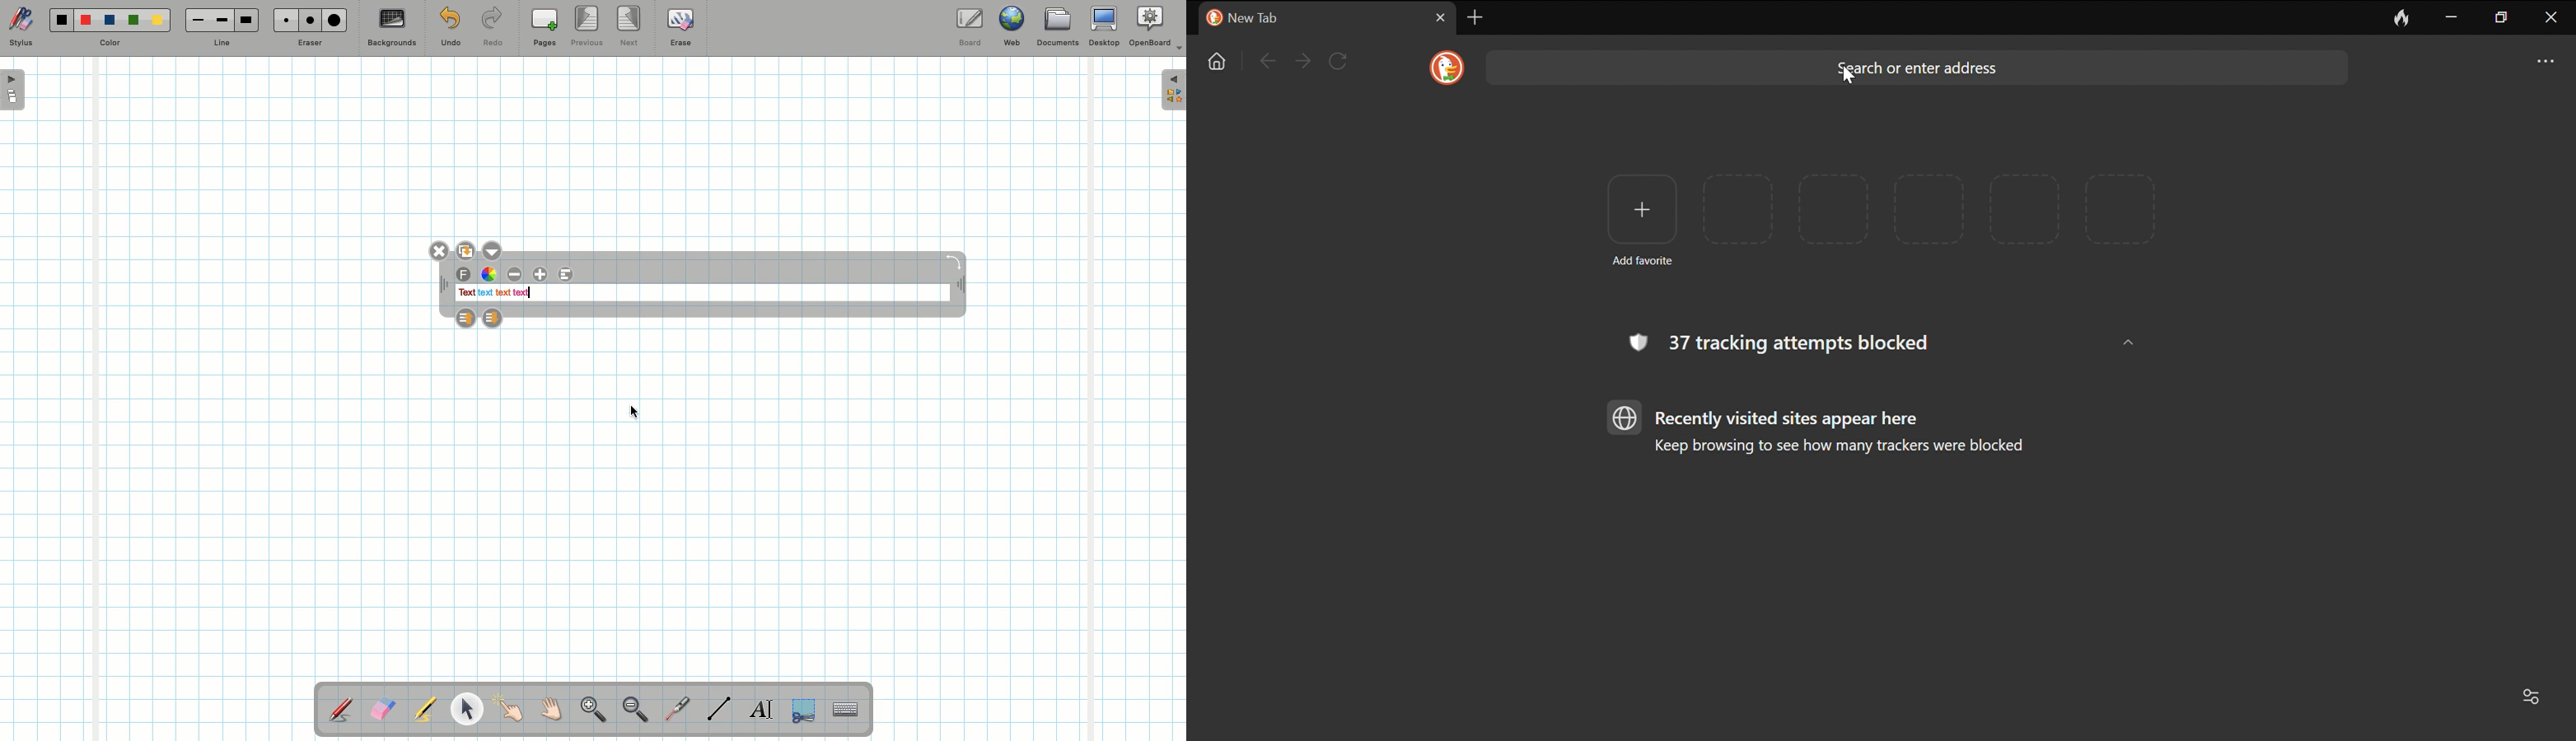 The image size is (2576, 756). What do you see at coordinates (86, 21) in the screenshot?
I see `Red` at bounding box center [86, 21].